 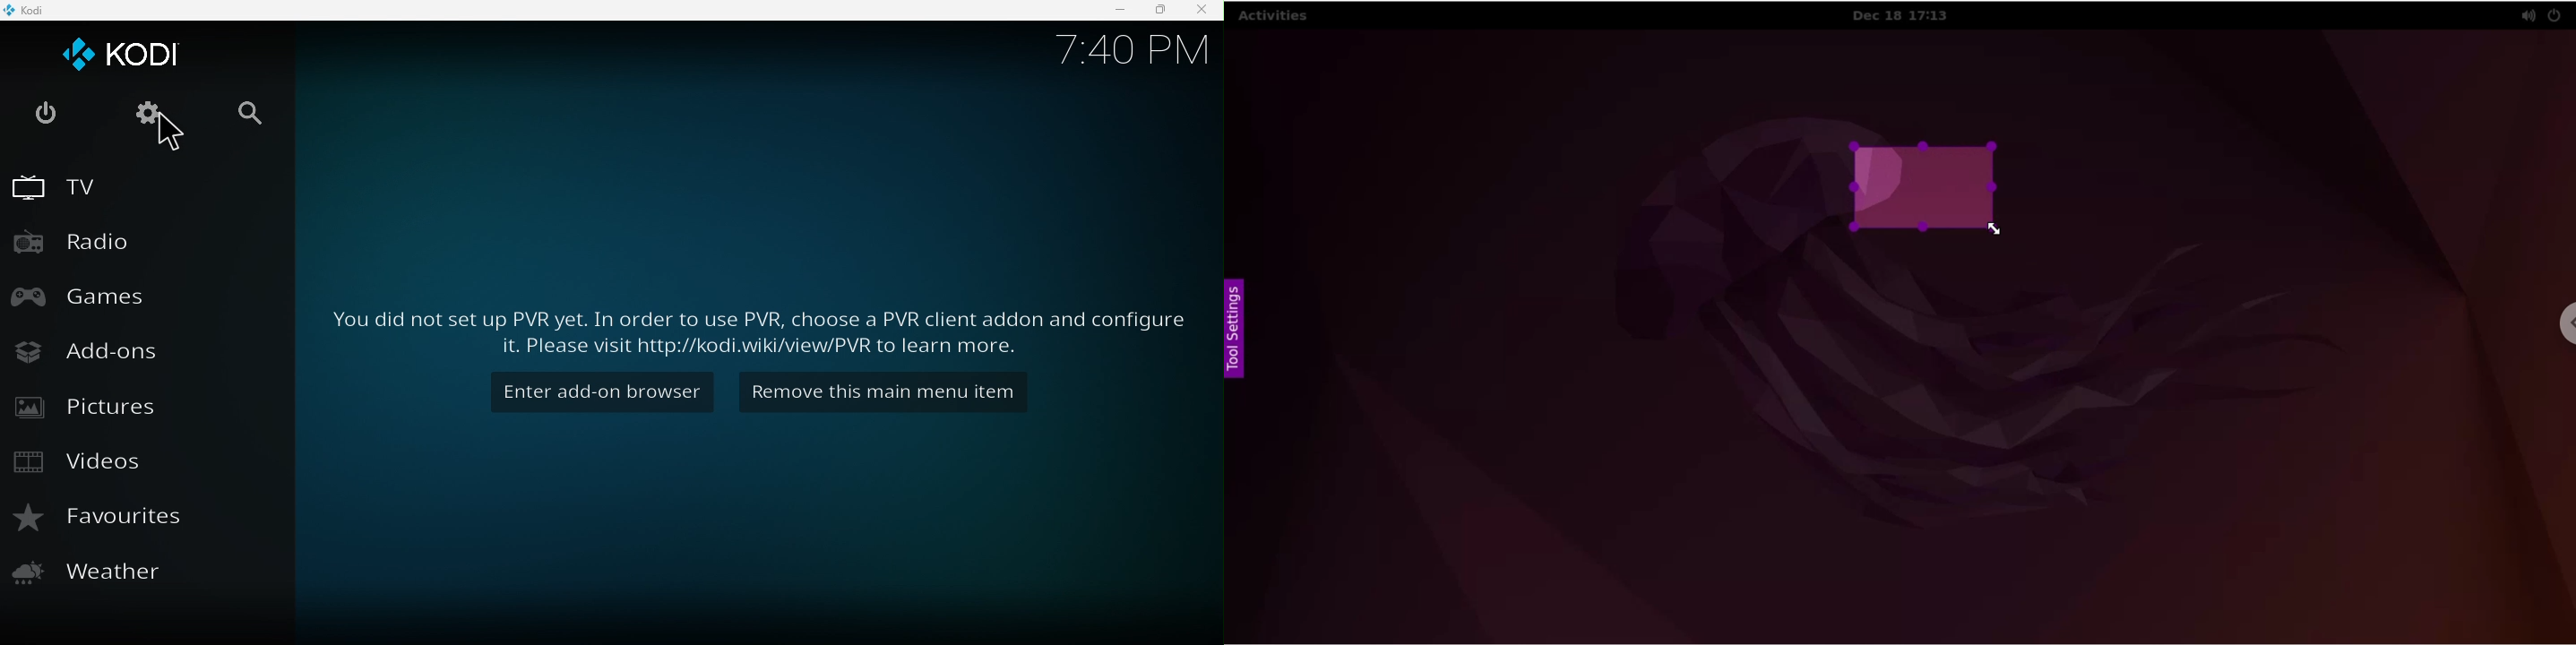 What do you see at coordinates (1129, 45) in the screenshot?
I see `Time` at bounding box center [1129, 45].